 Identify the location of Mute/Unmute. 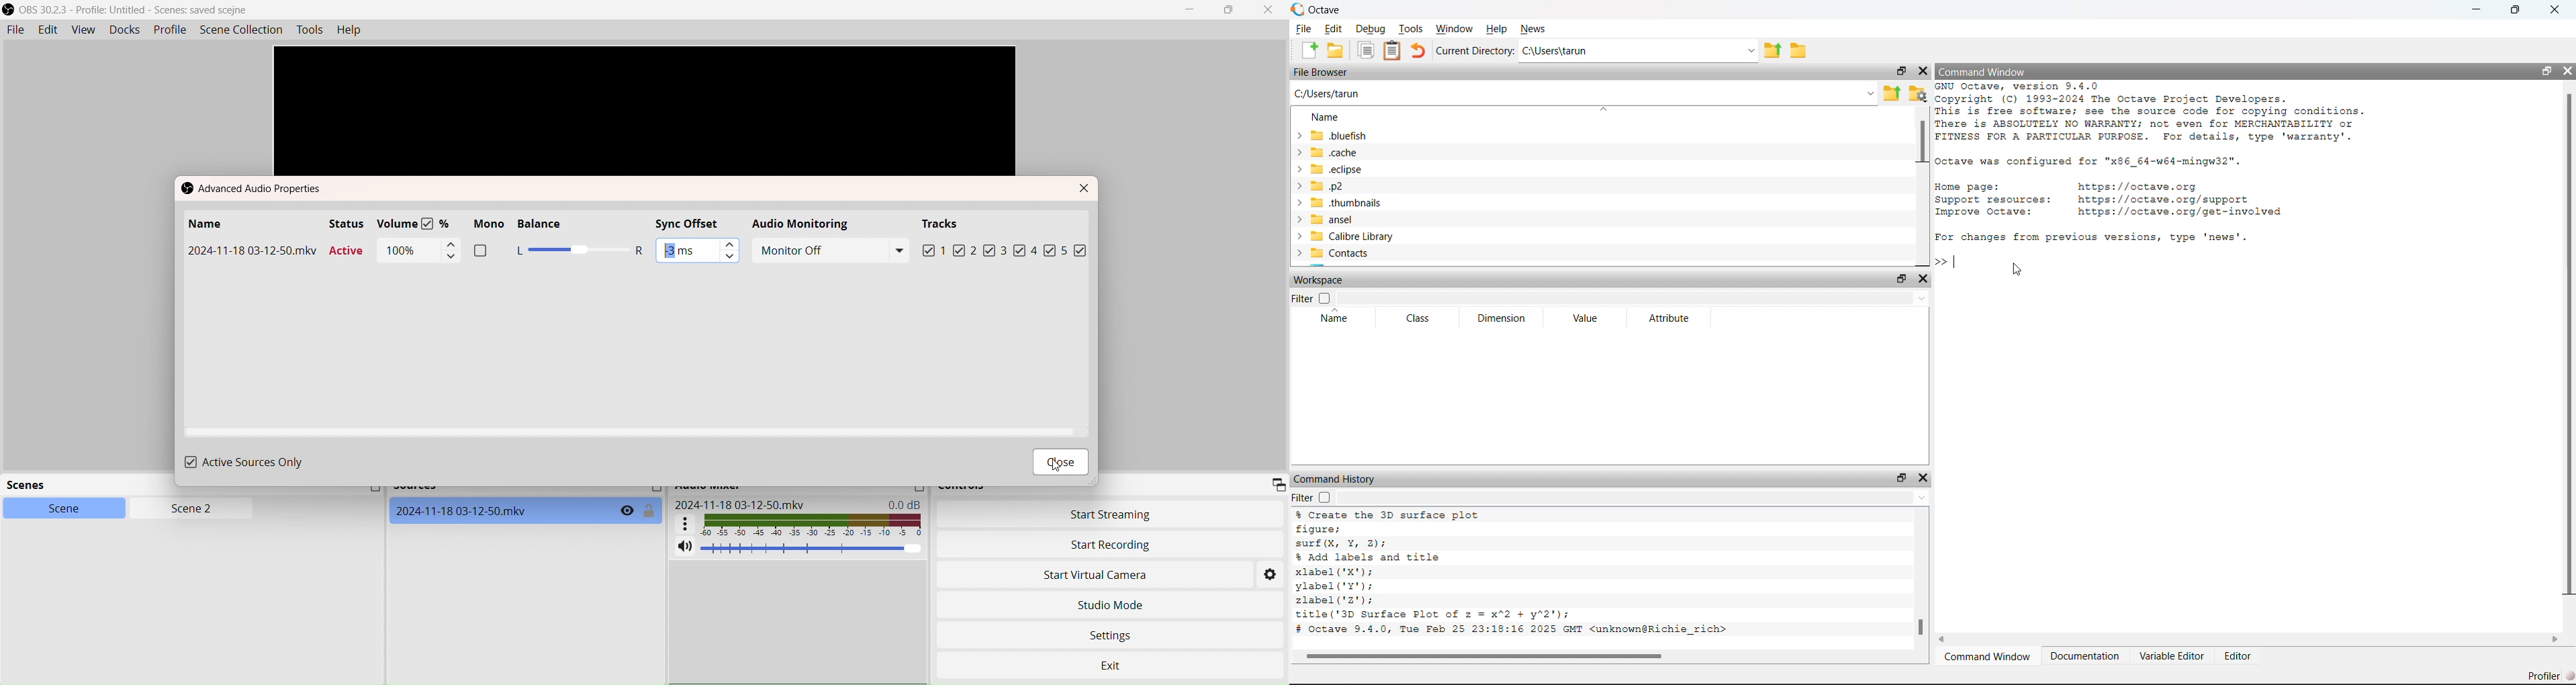
(684, 547).